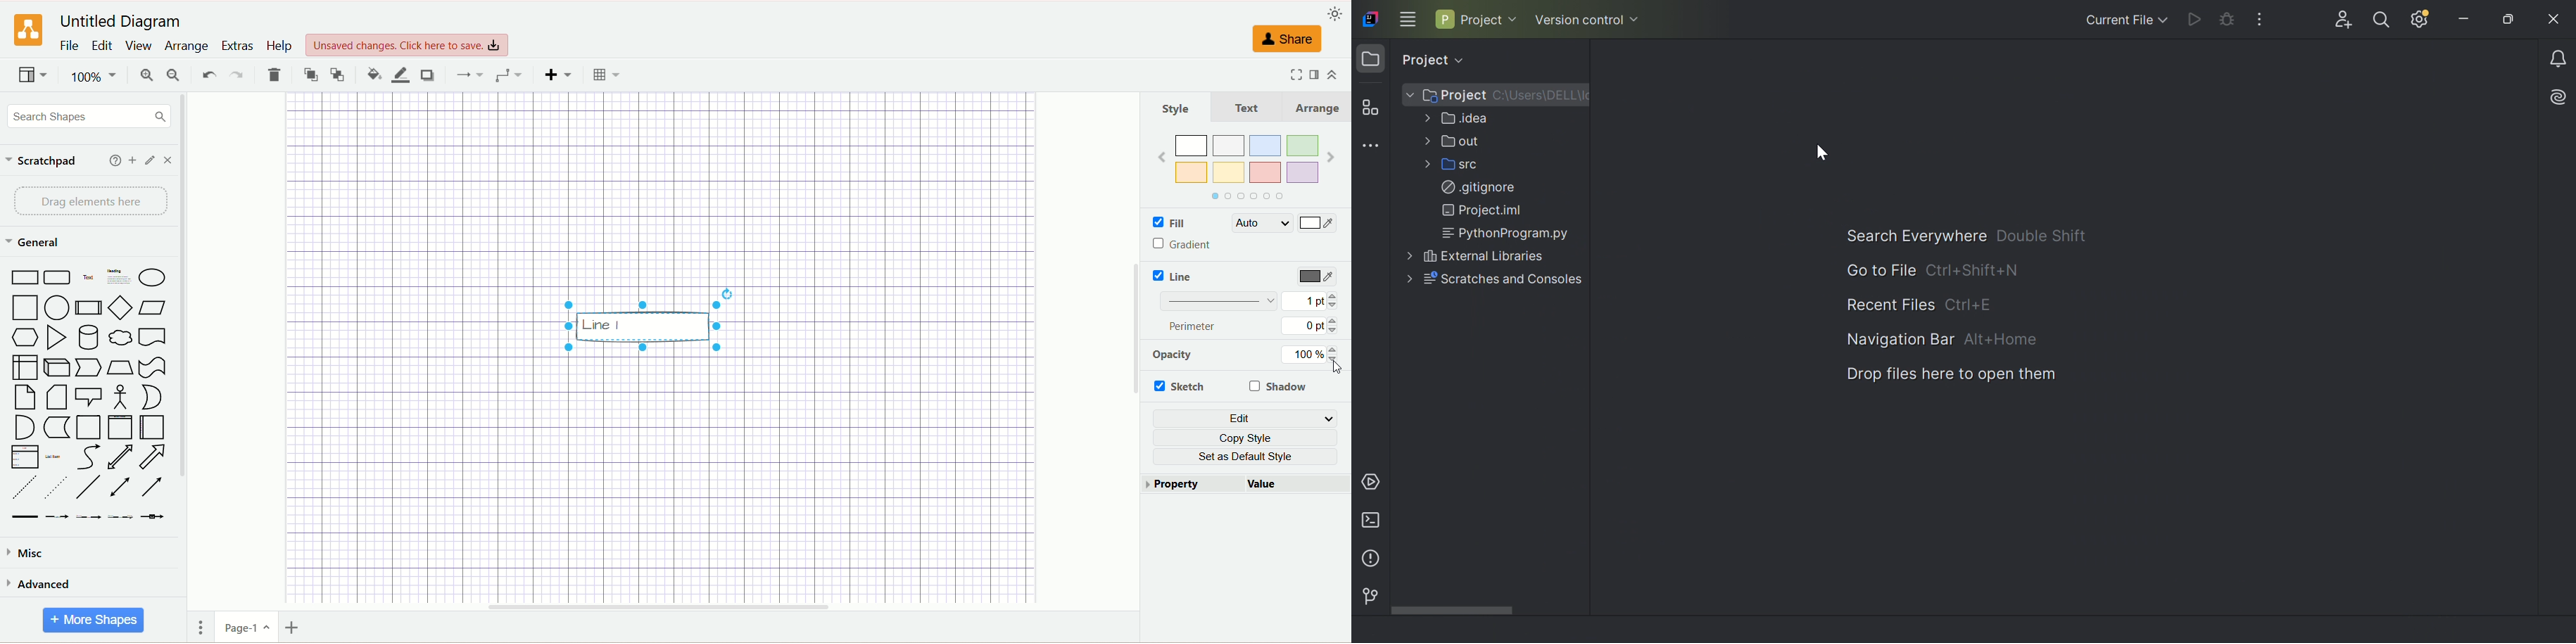 The height and width of the screenshot is (644, 2576). Describe the element at coordinates (1187, 224) in the screenshot. I see `Fille` at that location.